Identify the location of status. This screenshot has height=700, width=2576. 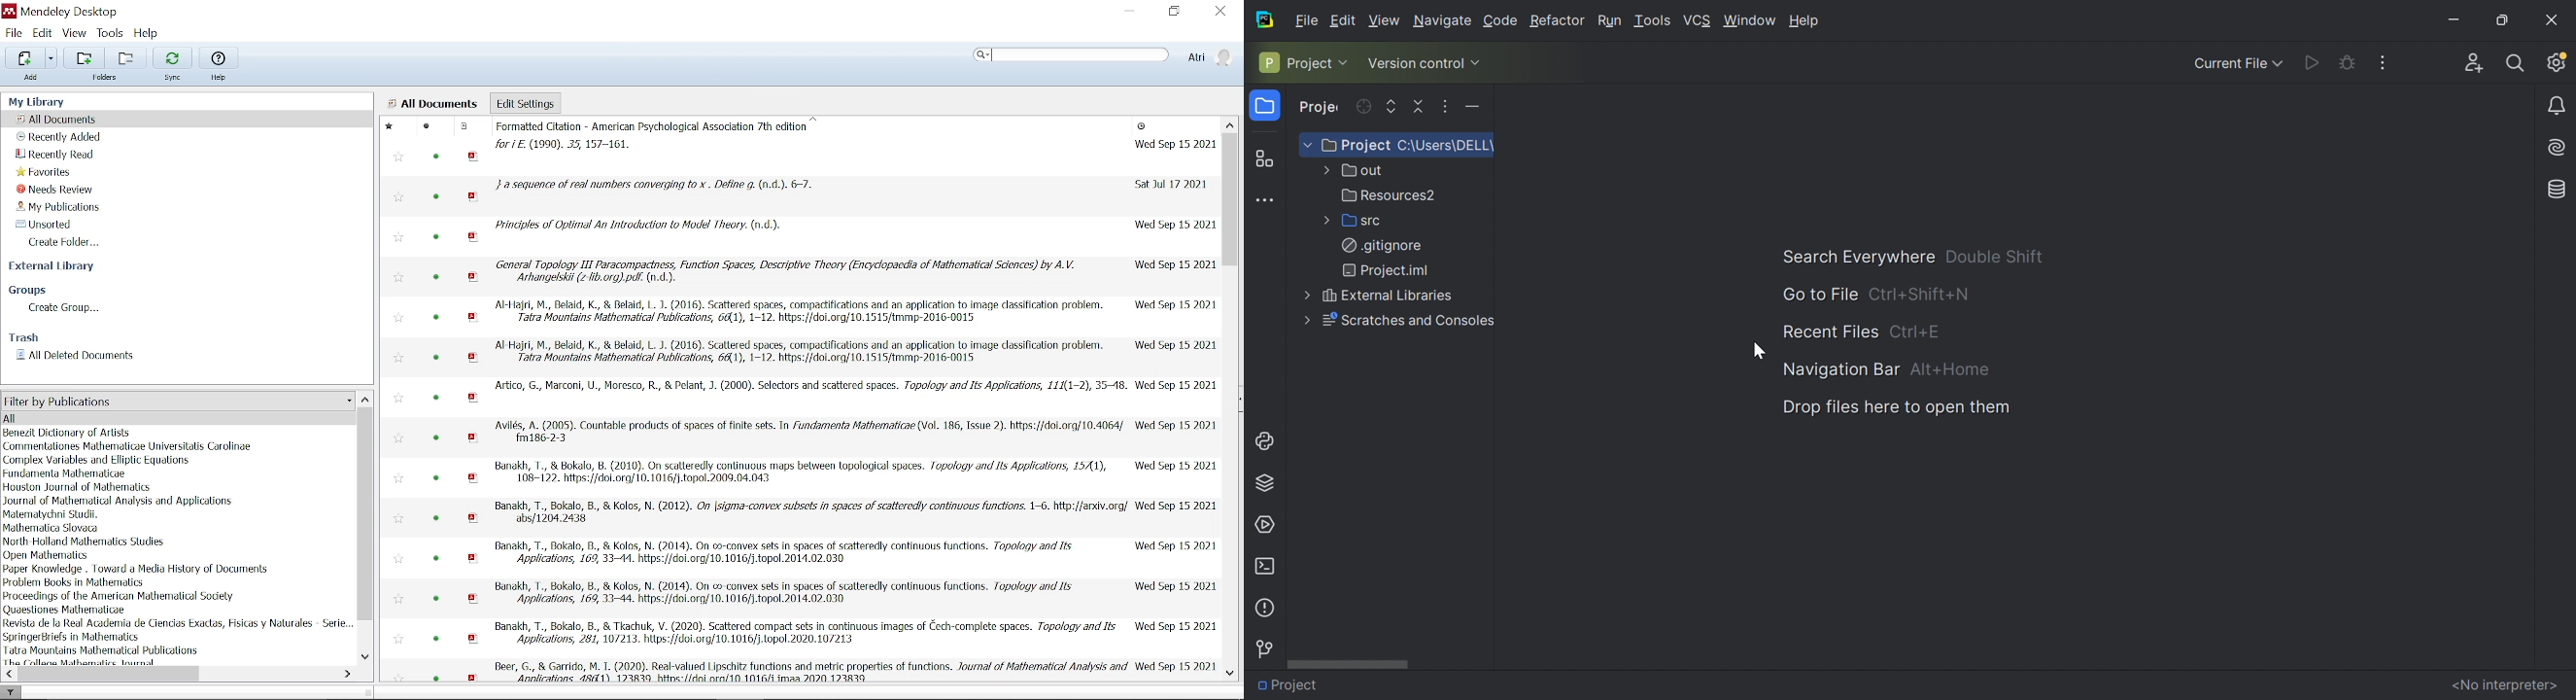
(439, 517).